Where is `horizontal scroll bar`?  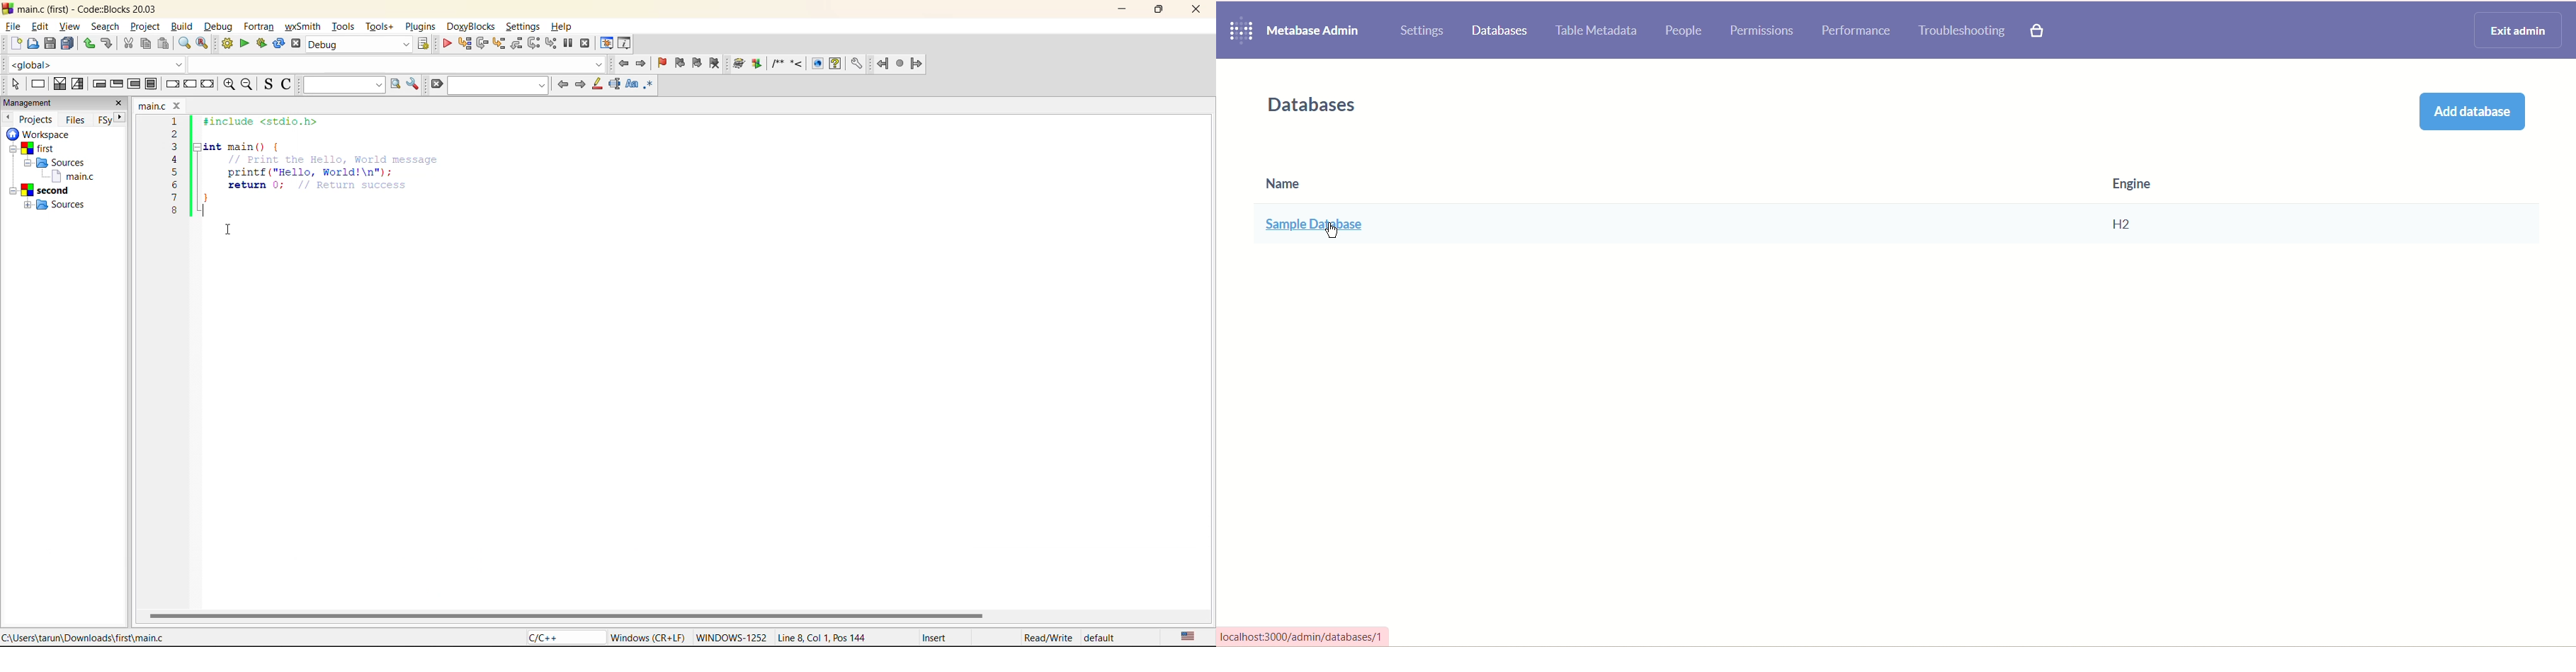 horizontal scroll bar is located at coordinates (567, 616).